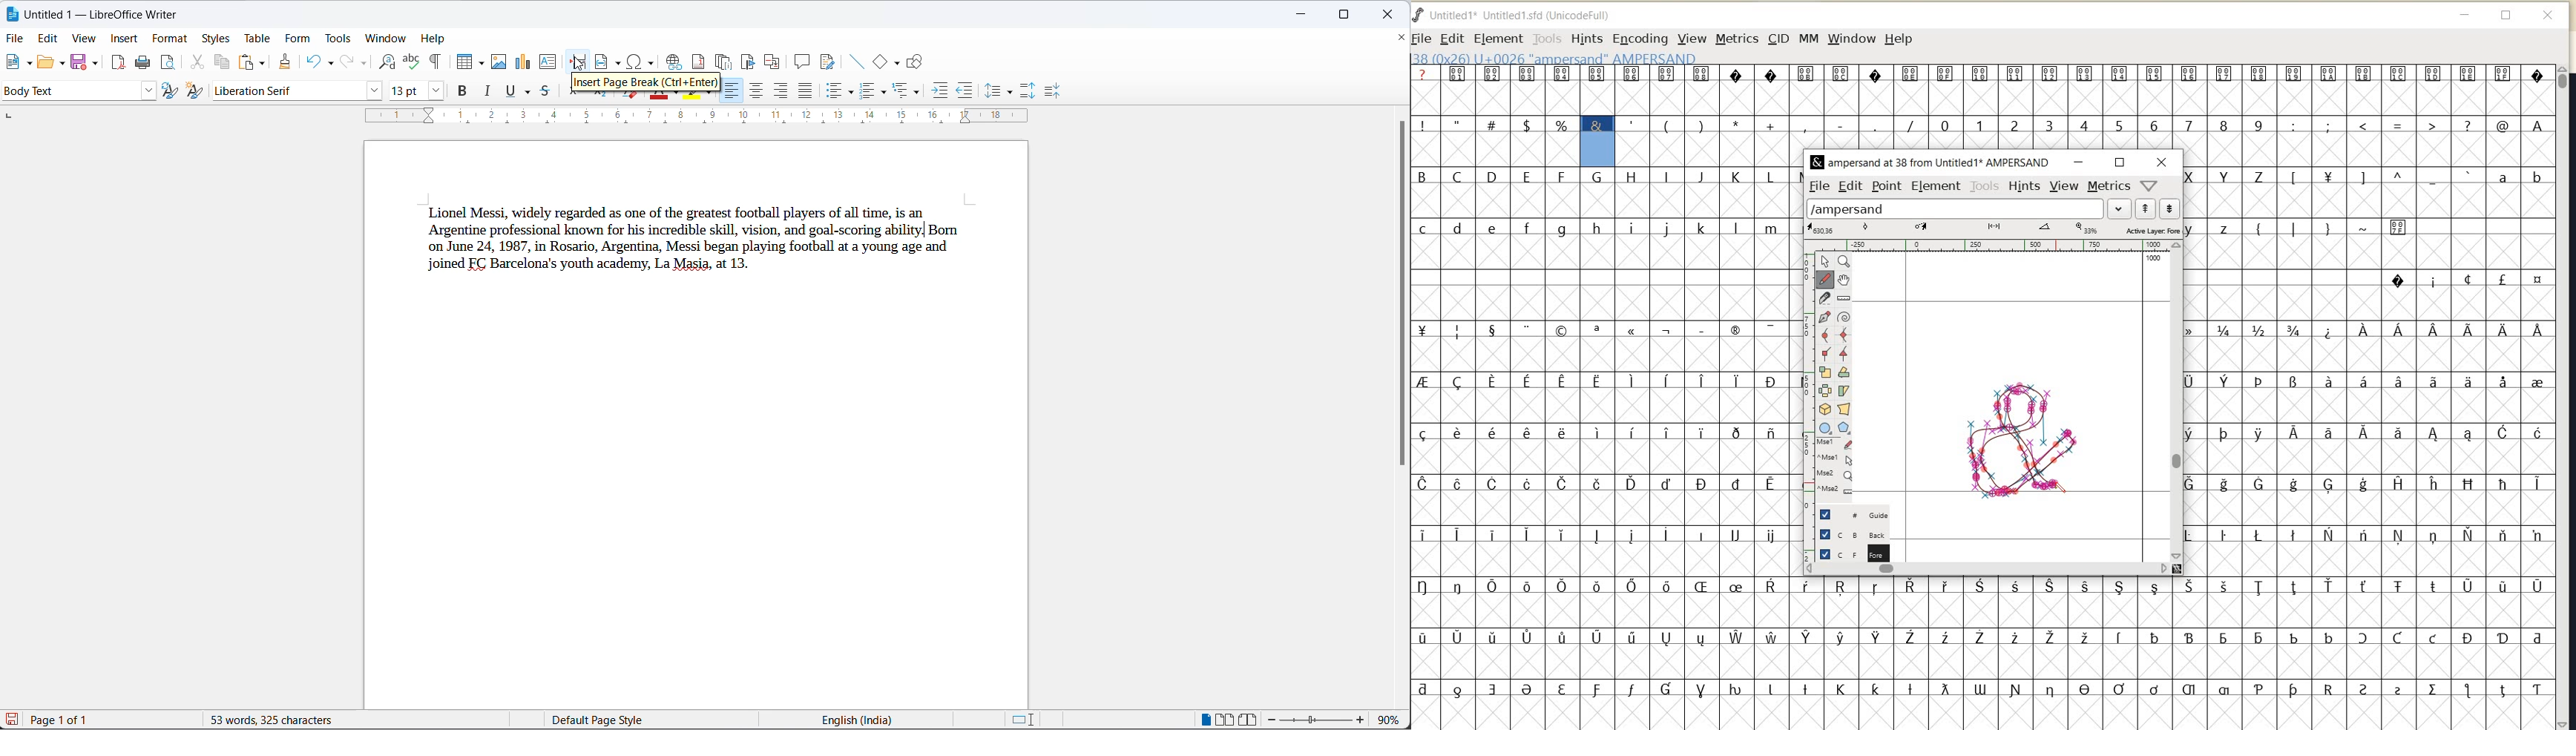 The image size is (2576, 756). What do you see at coordinates (1777, 38) in the screenshot?
I see `CID` at bounding box center [1777, 38].